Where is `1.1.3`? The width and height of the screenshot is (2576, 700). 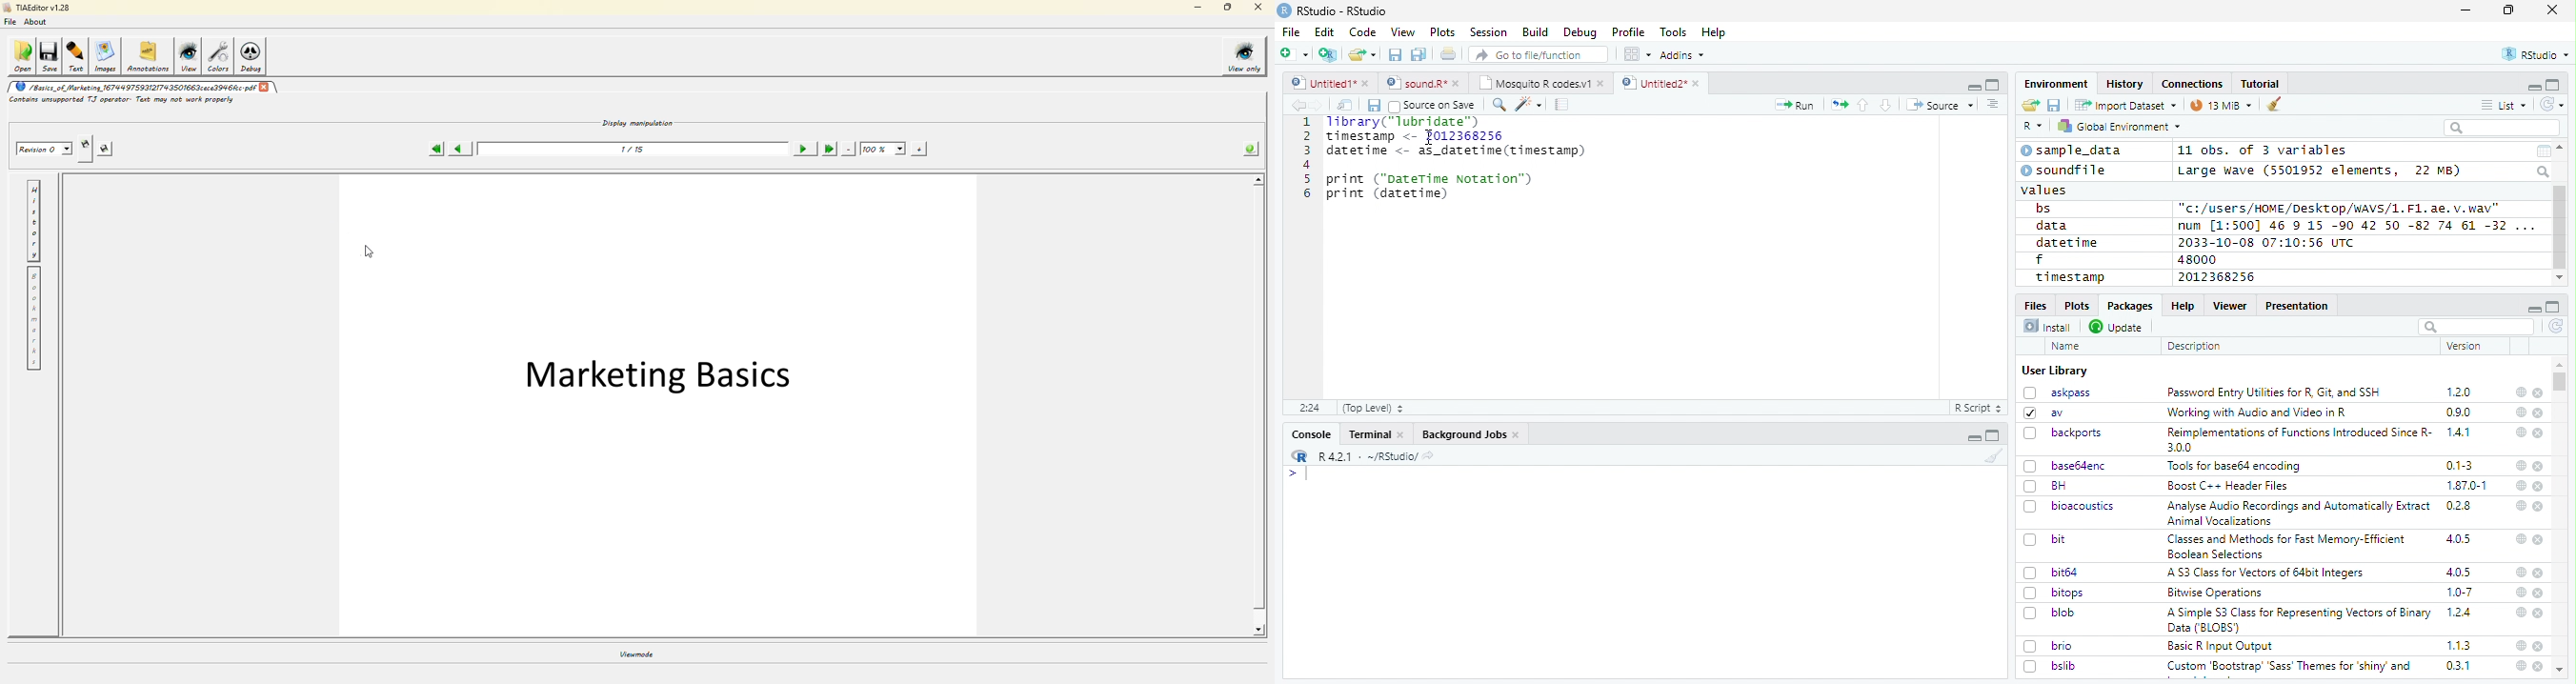
1.1.3 is located at coordinates (2459, 645).